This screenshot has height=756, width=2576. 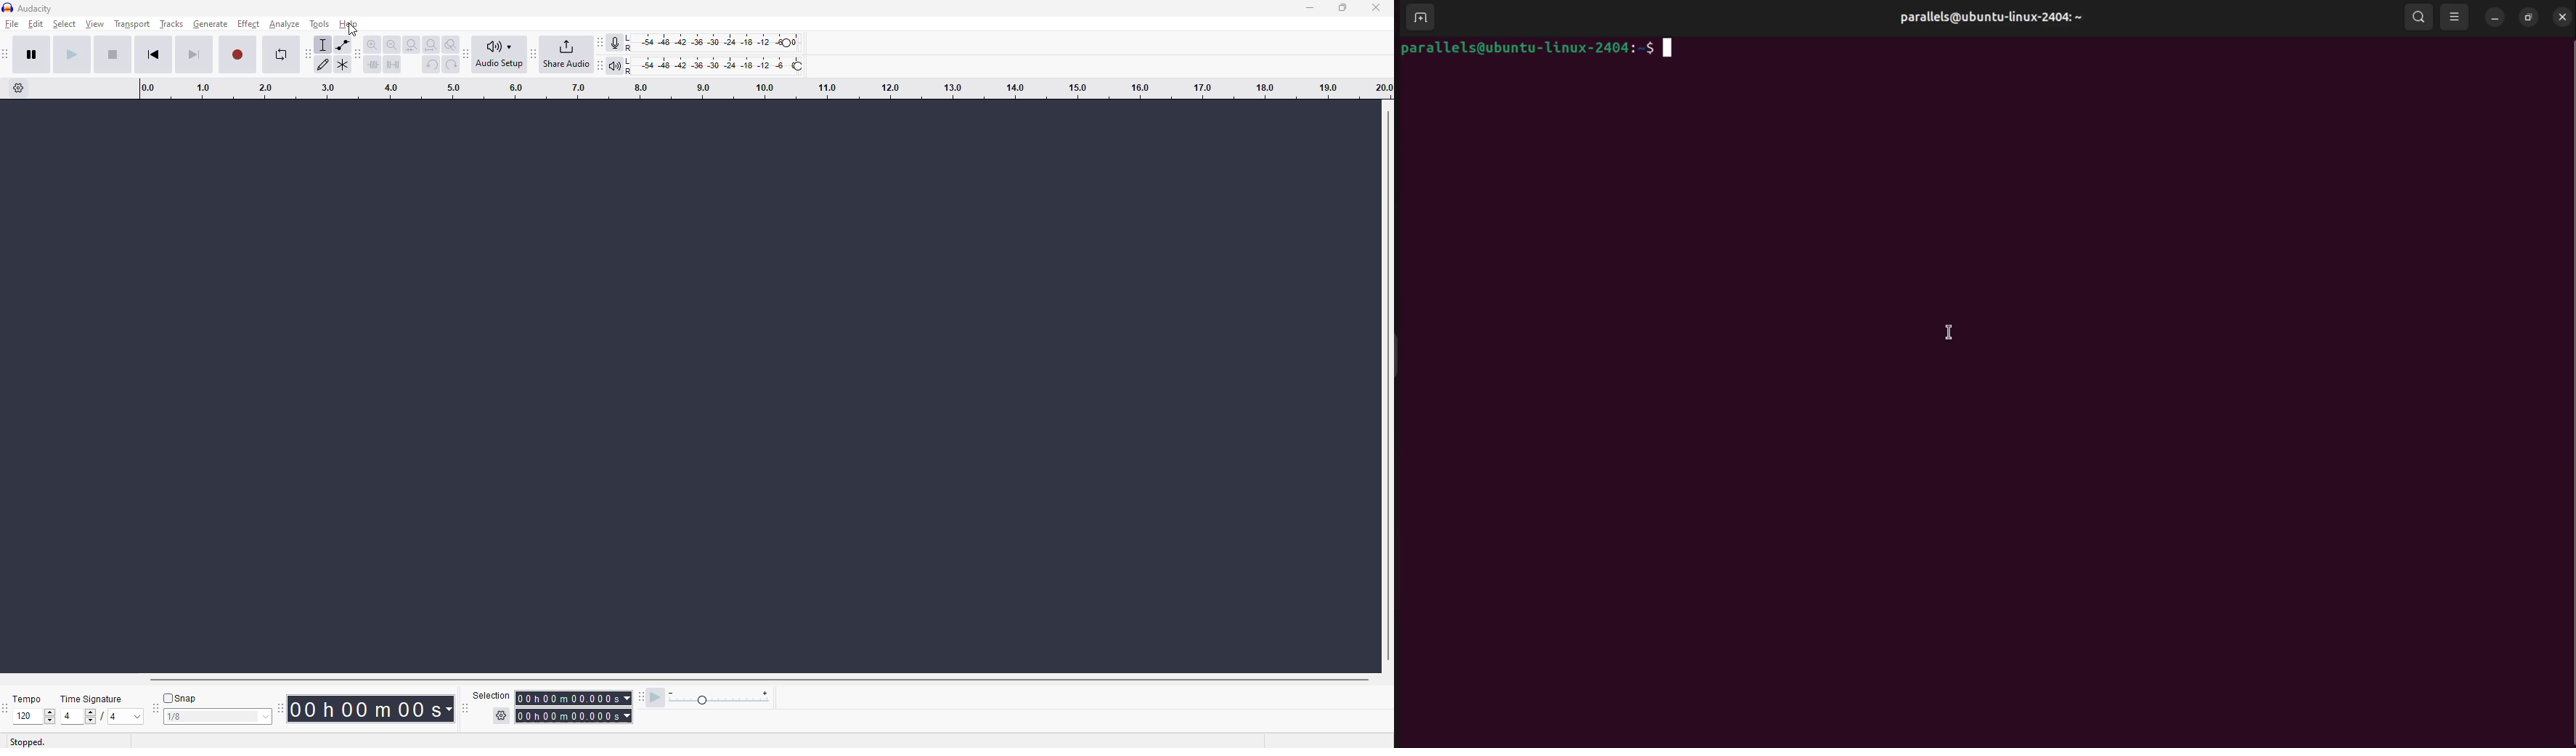 I want to click on stopped, so click(x=28, y=741).